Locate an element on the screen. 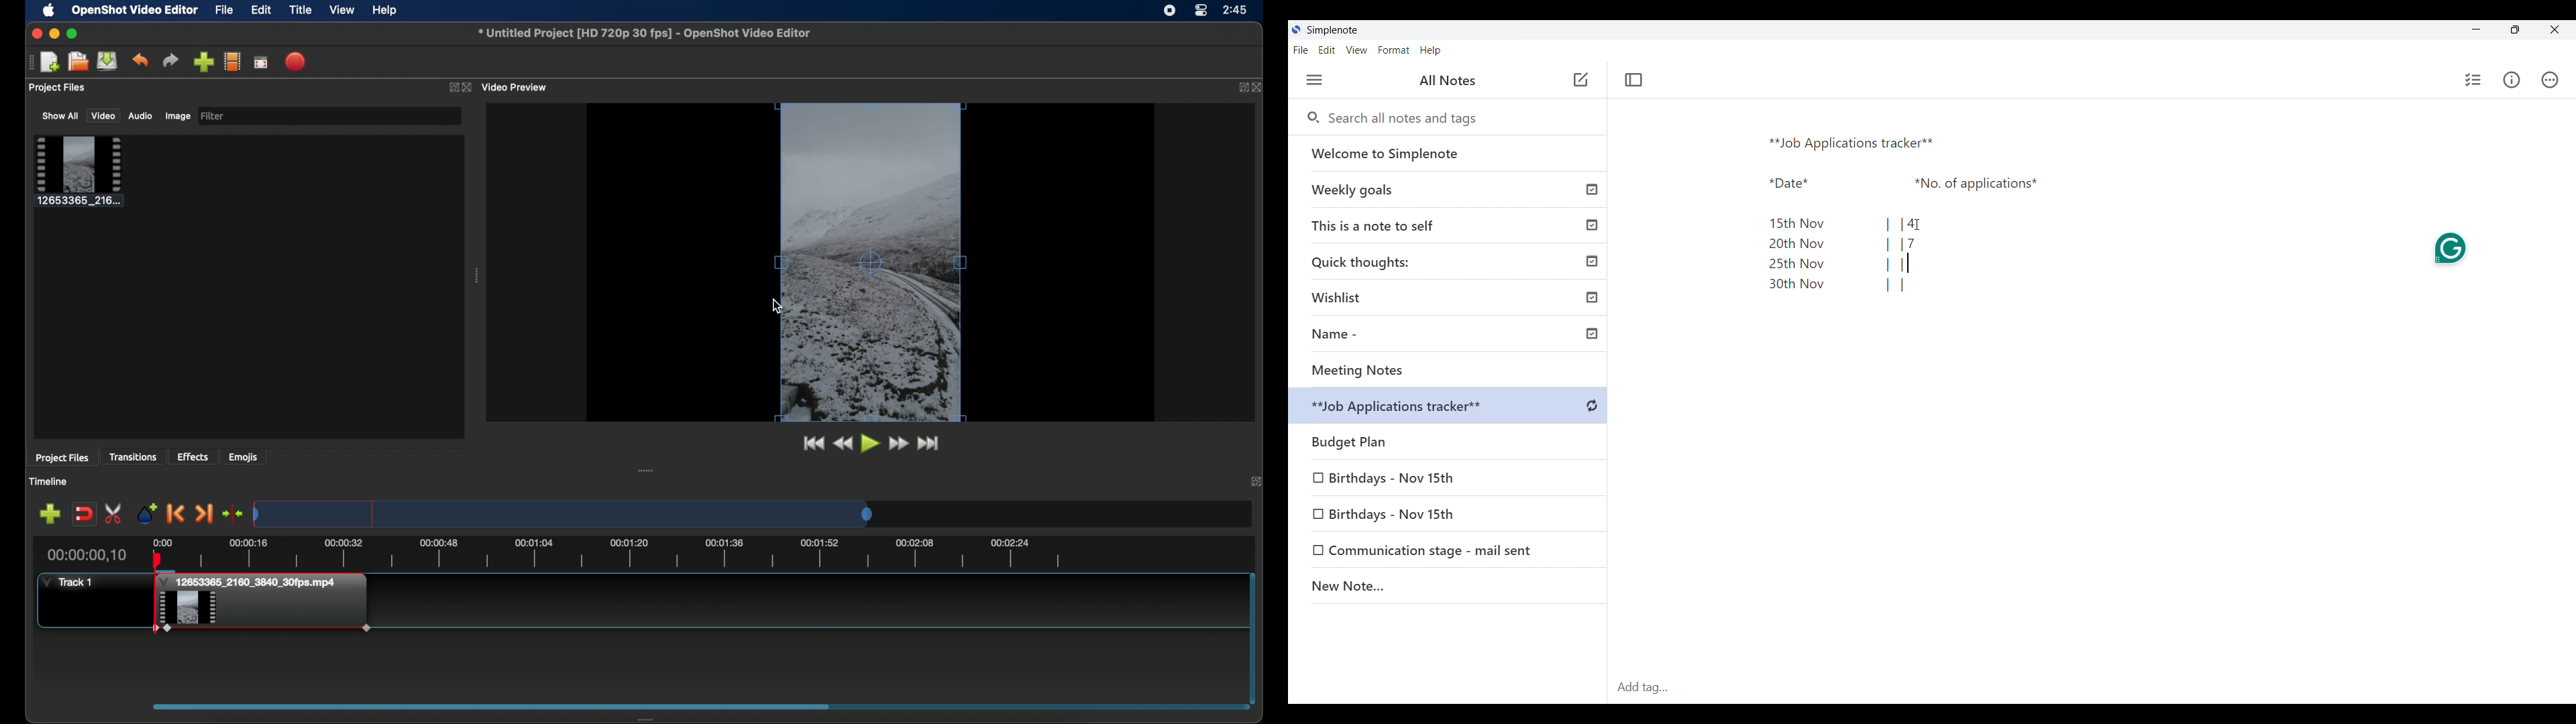 Image resolution: width=2576 pixels, height=728 pixels. maximize is located at coordinates (74, 34).